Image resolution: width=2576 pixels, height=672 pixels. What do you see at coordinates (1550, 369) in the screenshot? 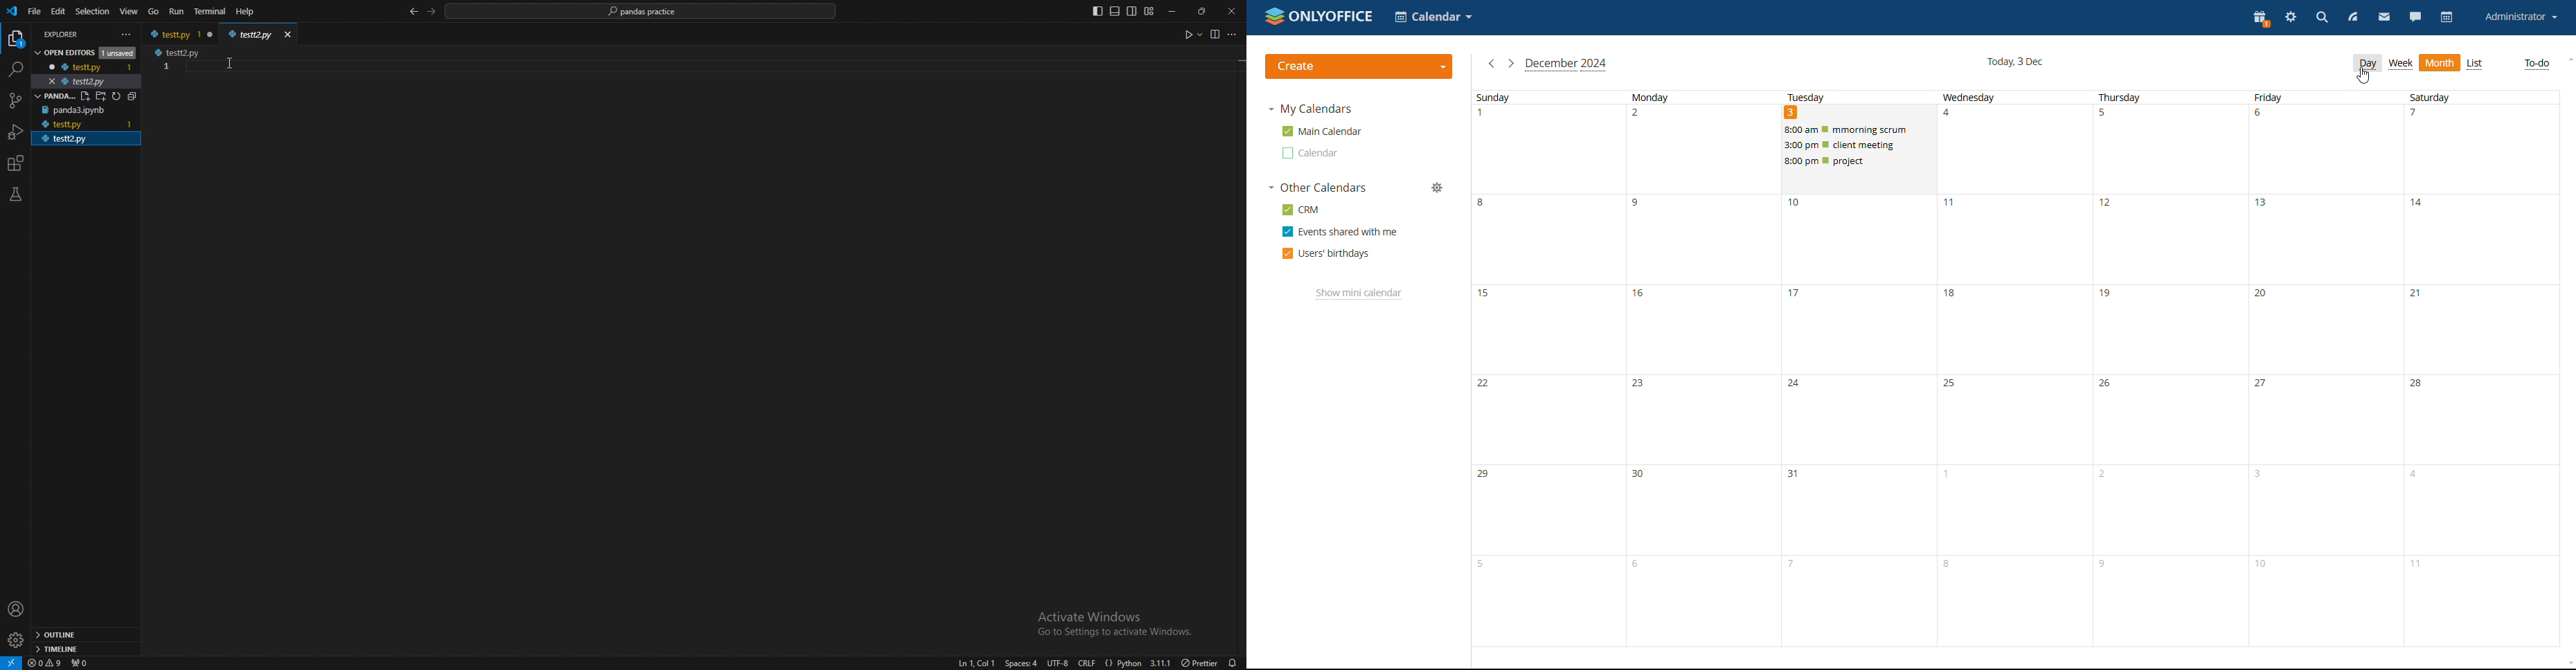
I see `sunday` at bounding box center [1550, 369].